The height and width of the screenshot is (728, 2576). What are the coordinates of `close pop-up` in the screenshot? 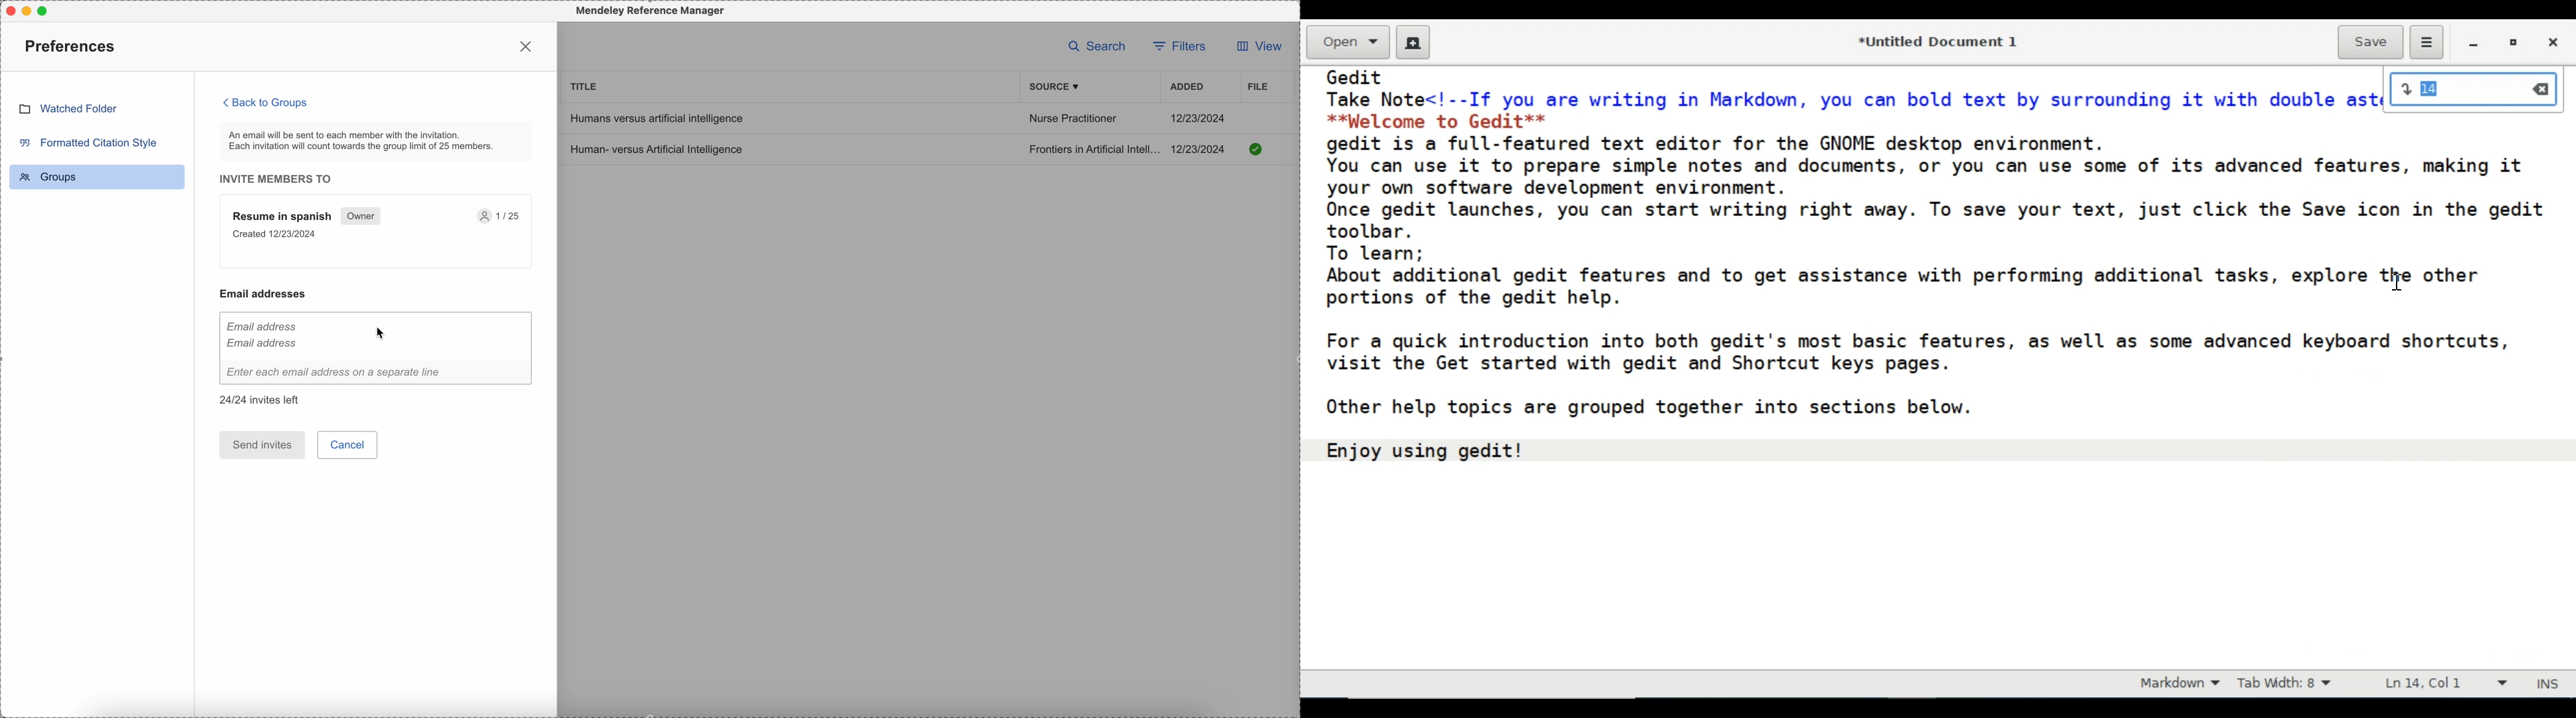 It's located at (528, 46).